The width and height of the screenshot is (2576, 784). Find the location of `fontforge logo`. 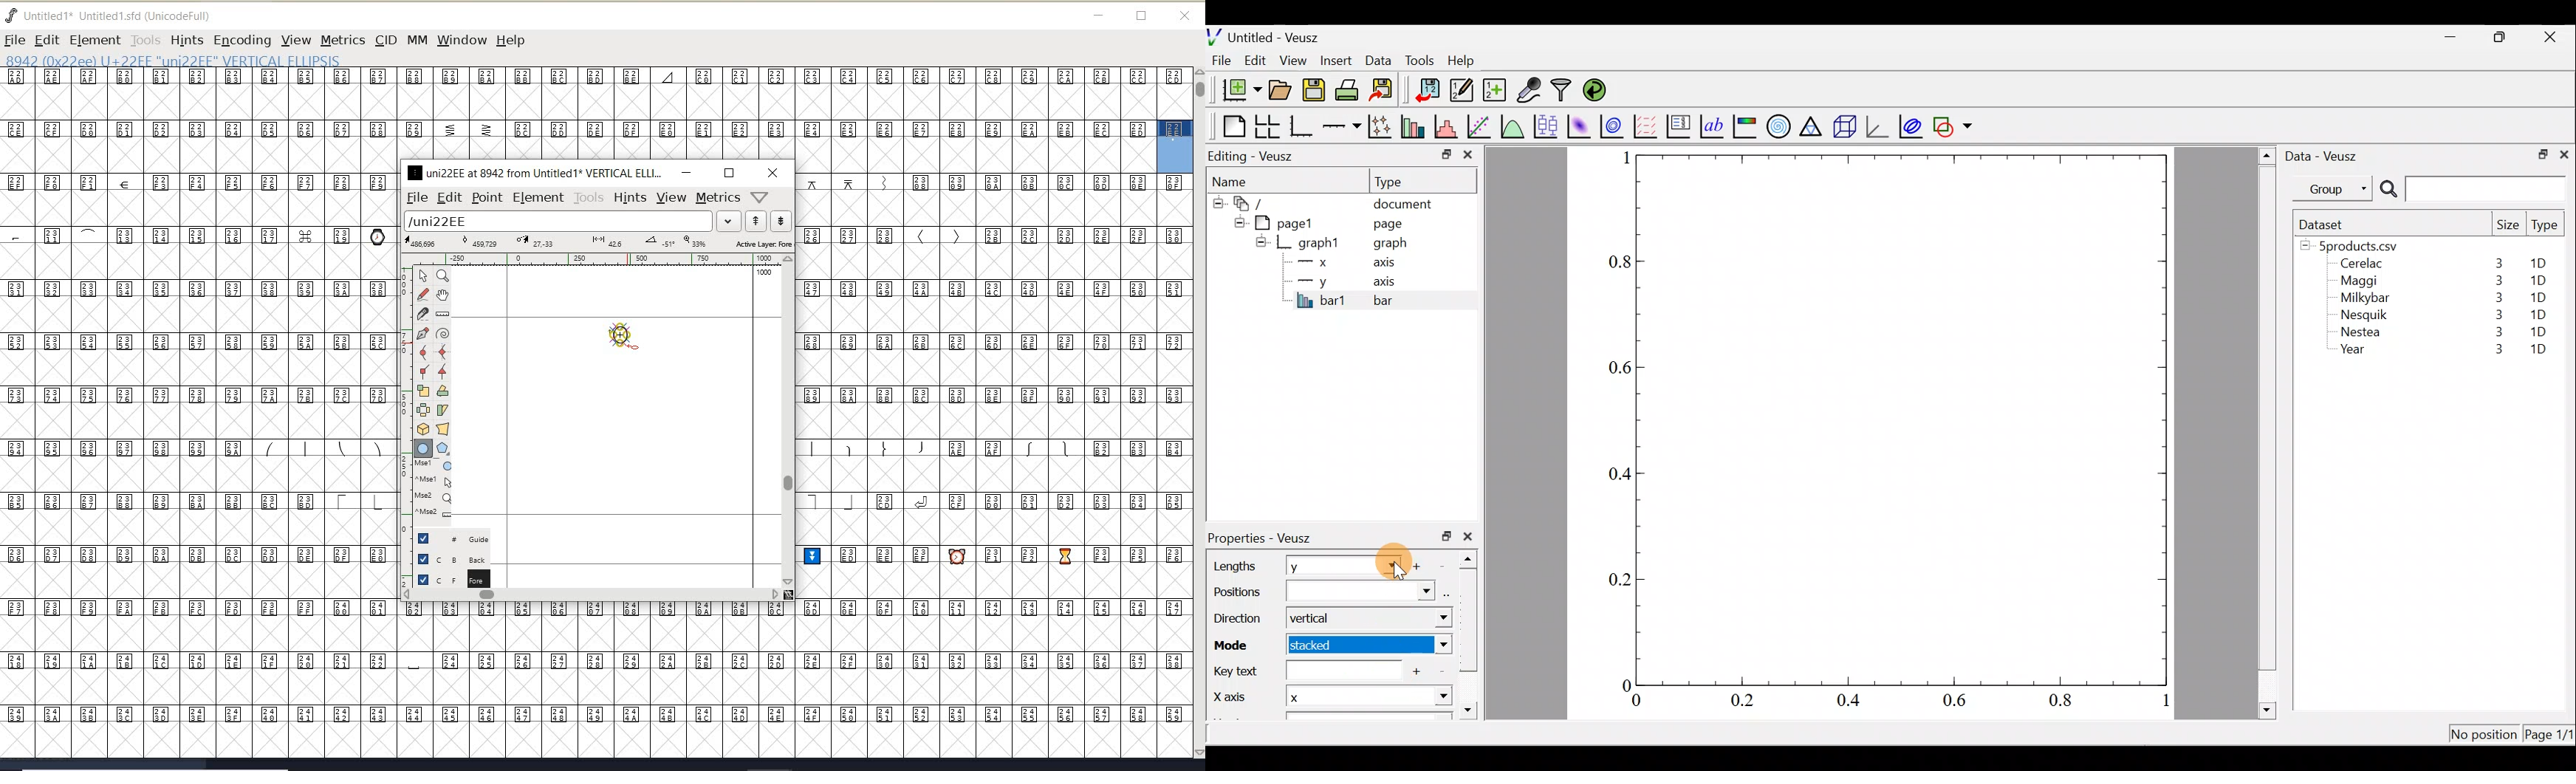

fontforge logo is located at coordinates (12, 16).